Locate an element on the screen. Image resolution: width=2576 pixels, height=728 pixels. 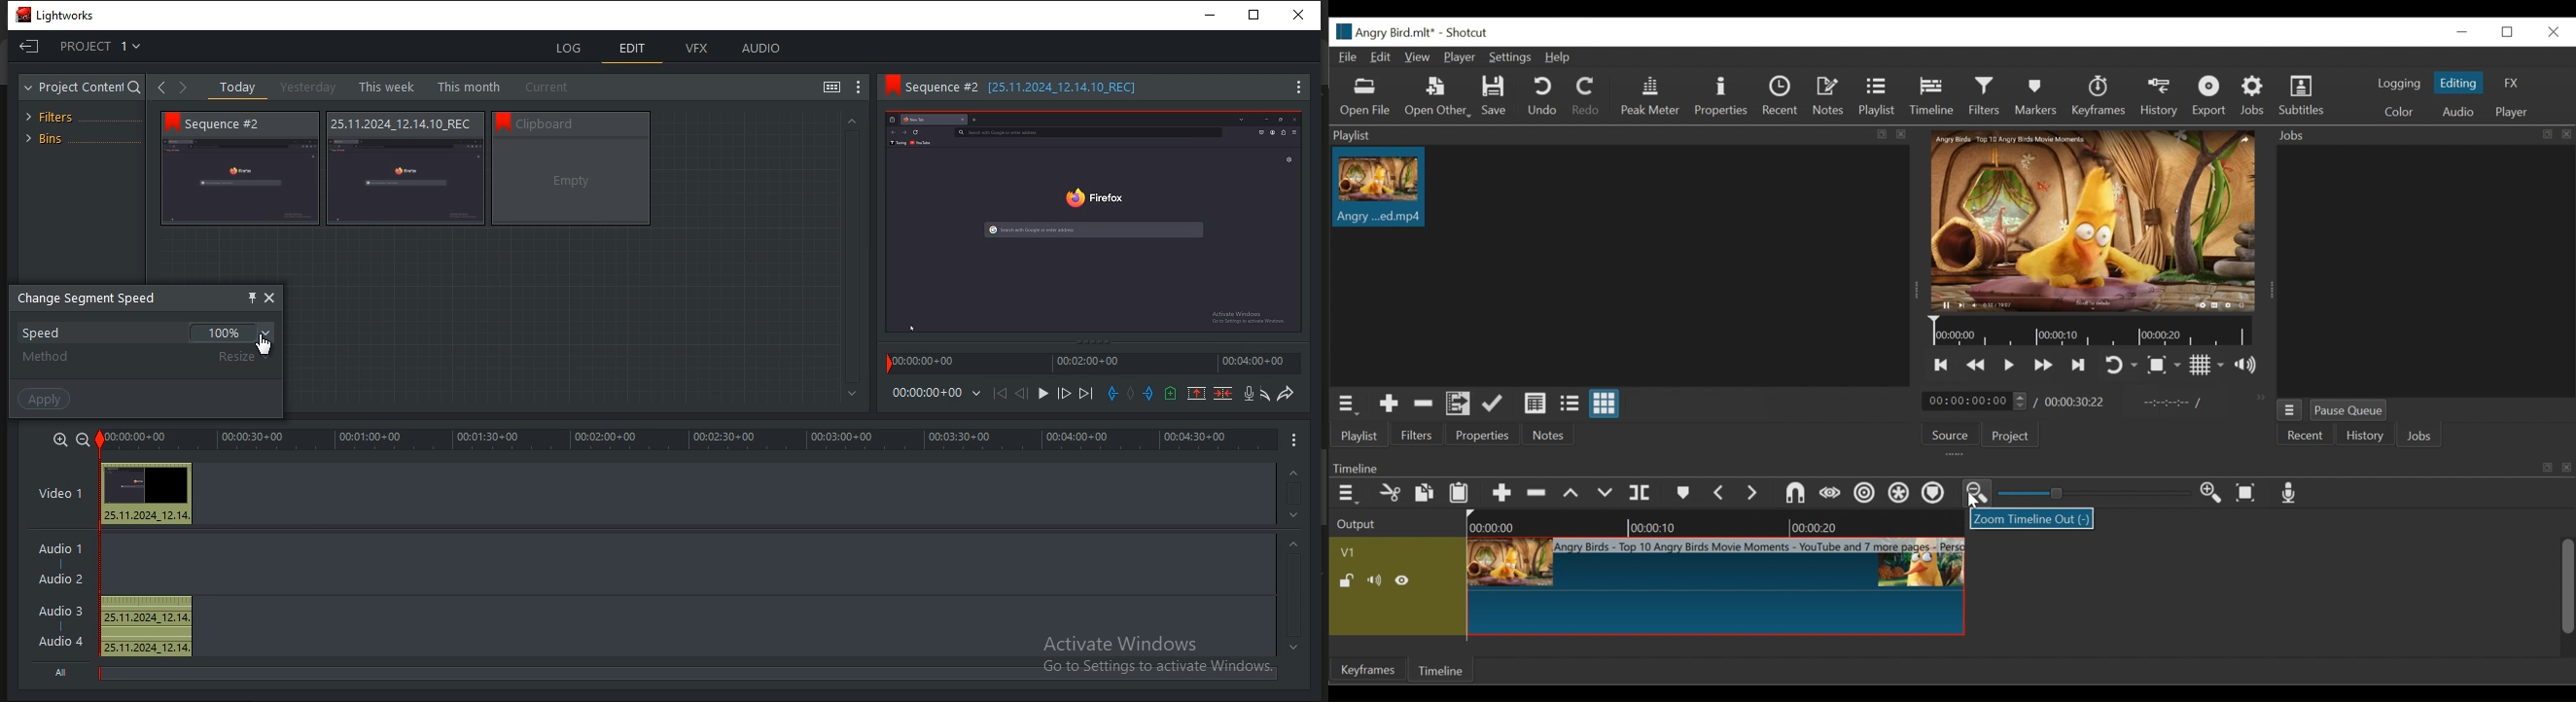
resize is located at coordinates (241, 356).